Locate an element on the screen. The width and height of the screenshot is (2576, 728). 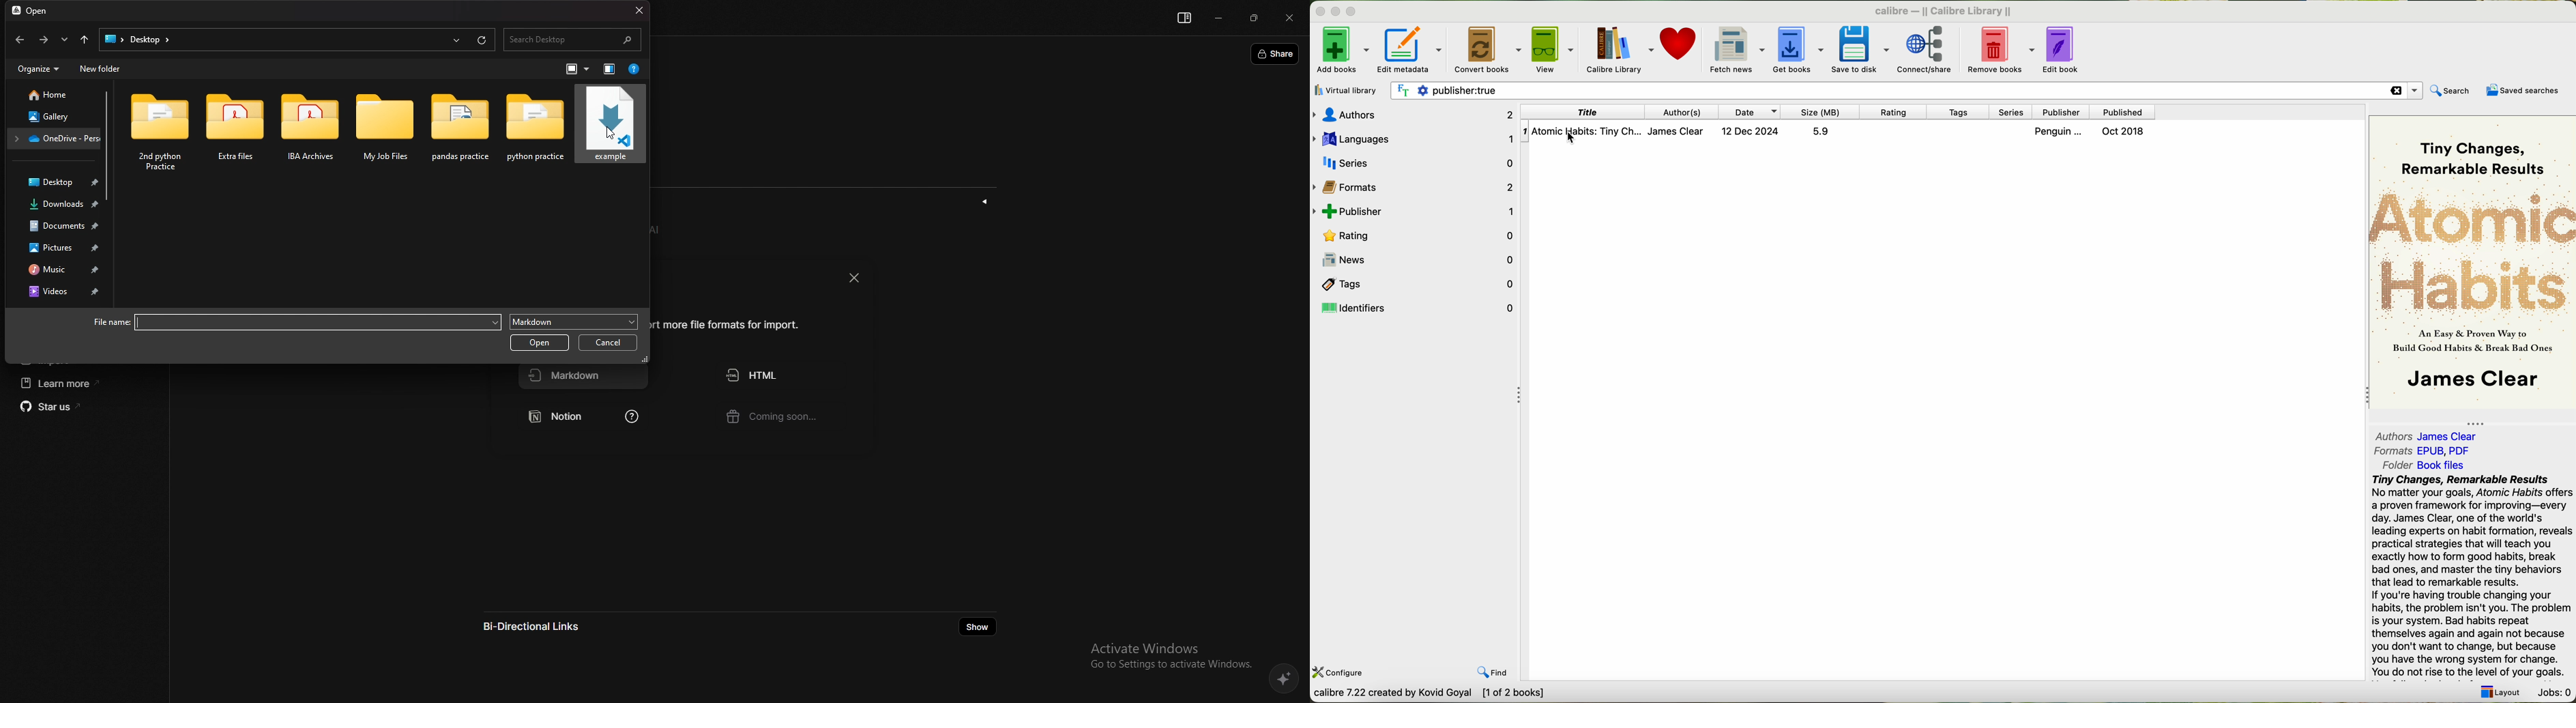
rating is located at coordinates (1892, 112).